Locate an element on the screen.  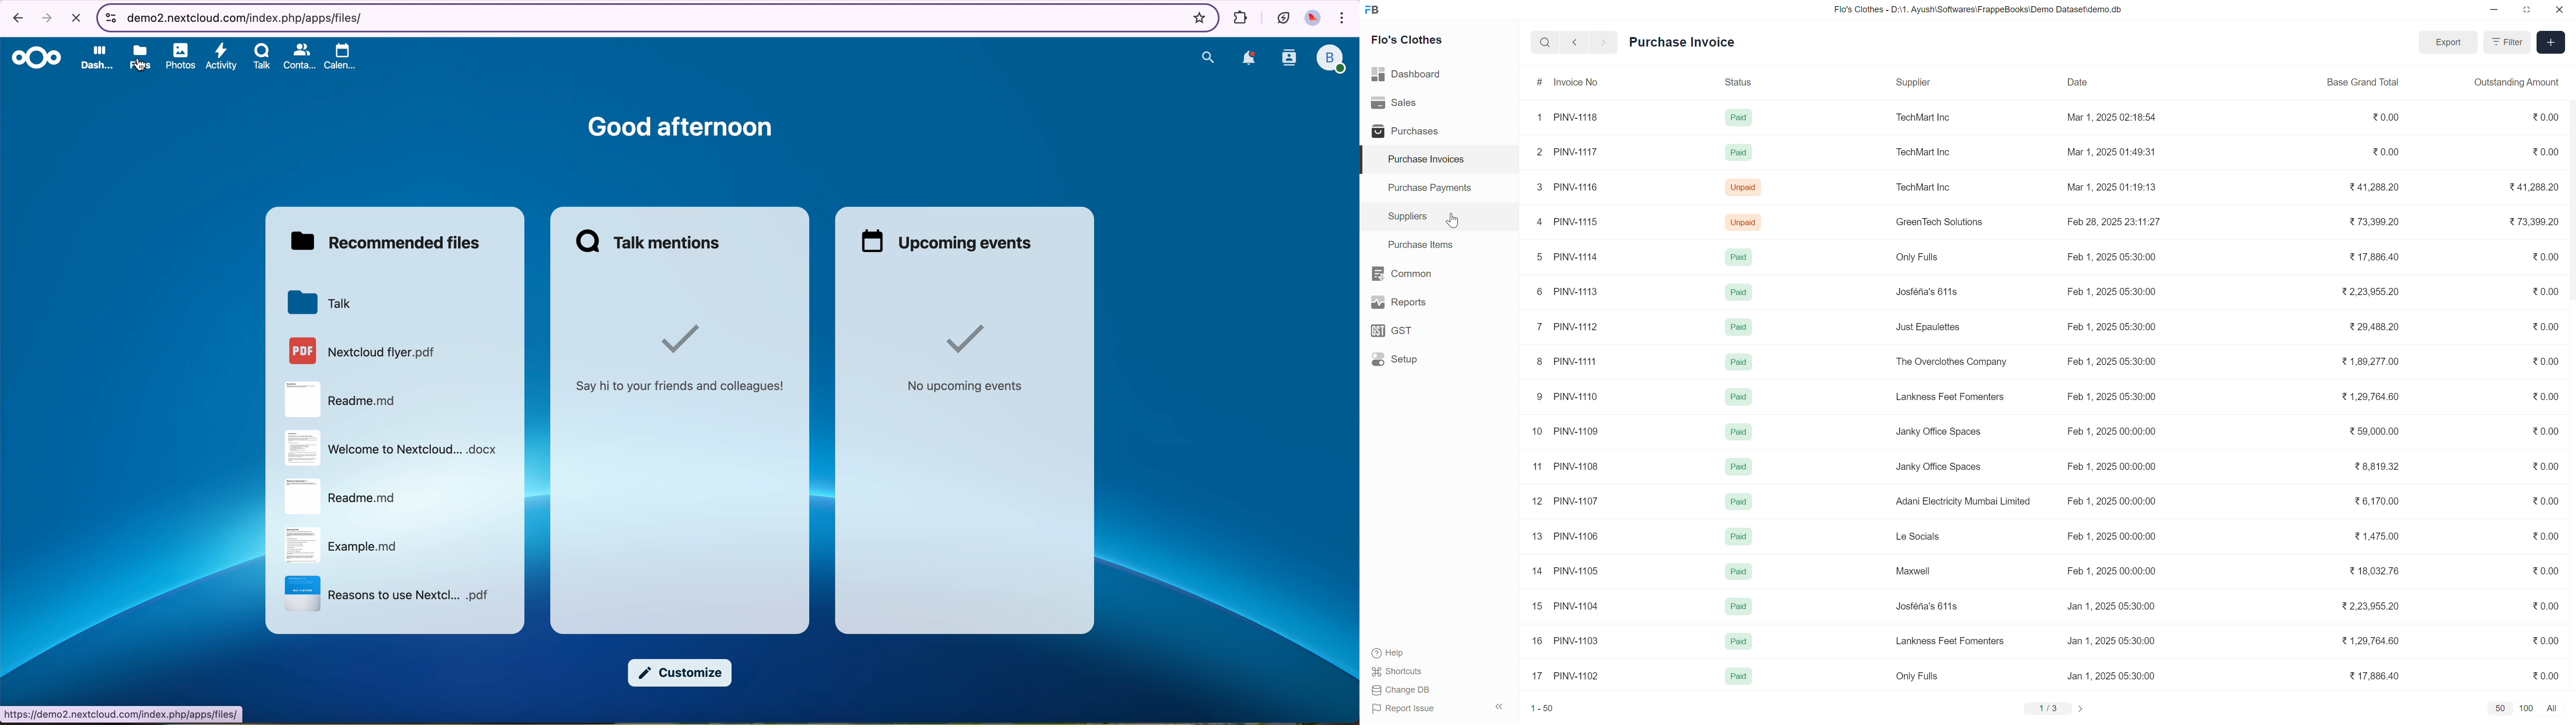
0.00 is located at coordinates (2549, 675).